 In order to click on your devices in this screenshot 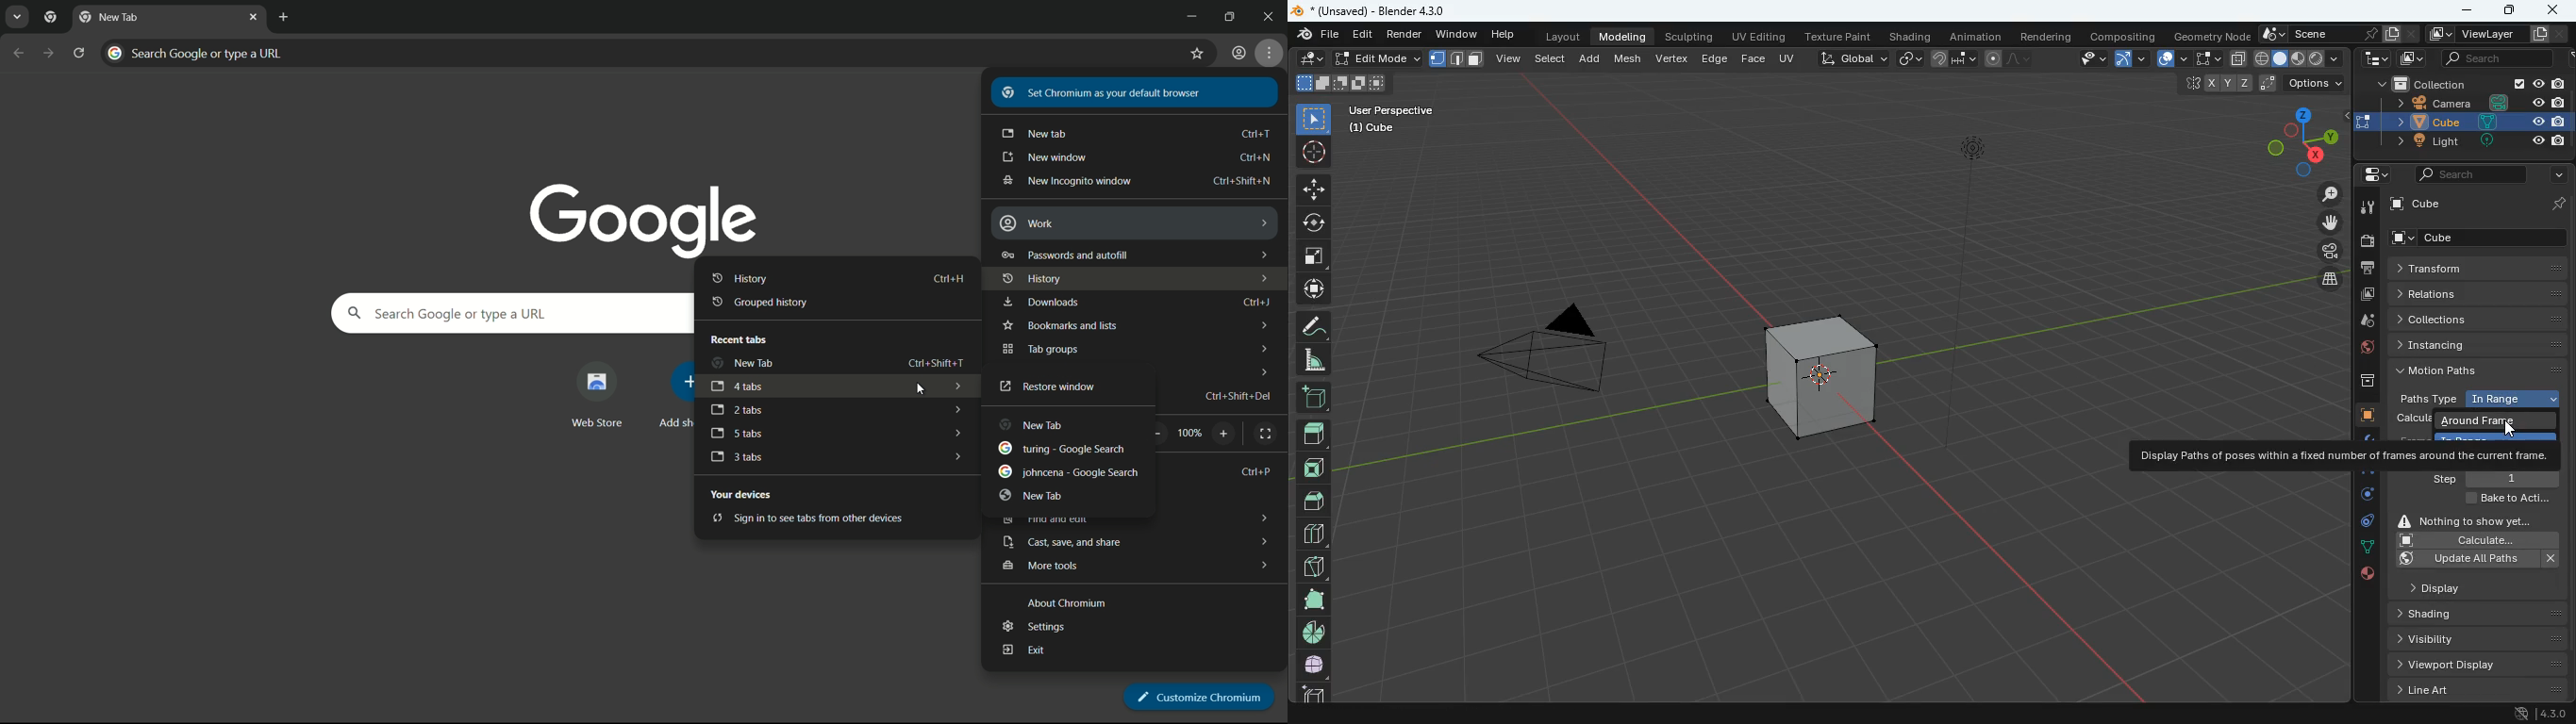, I will do `click(745, 494)`.